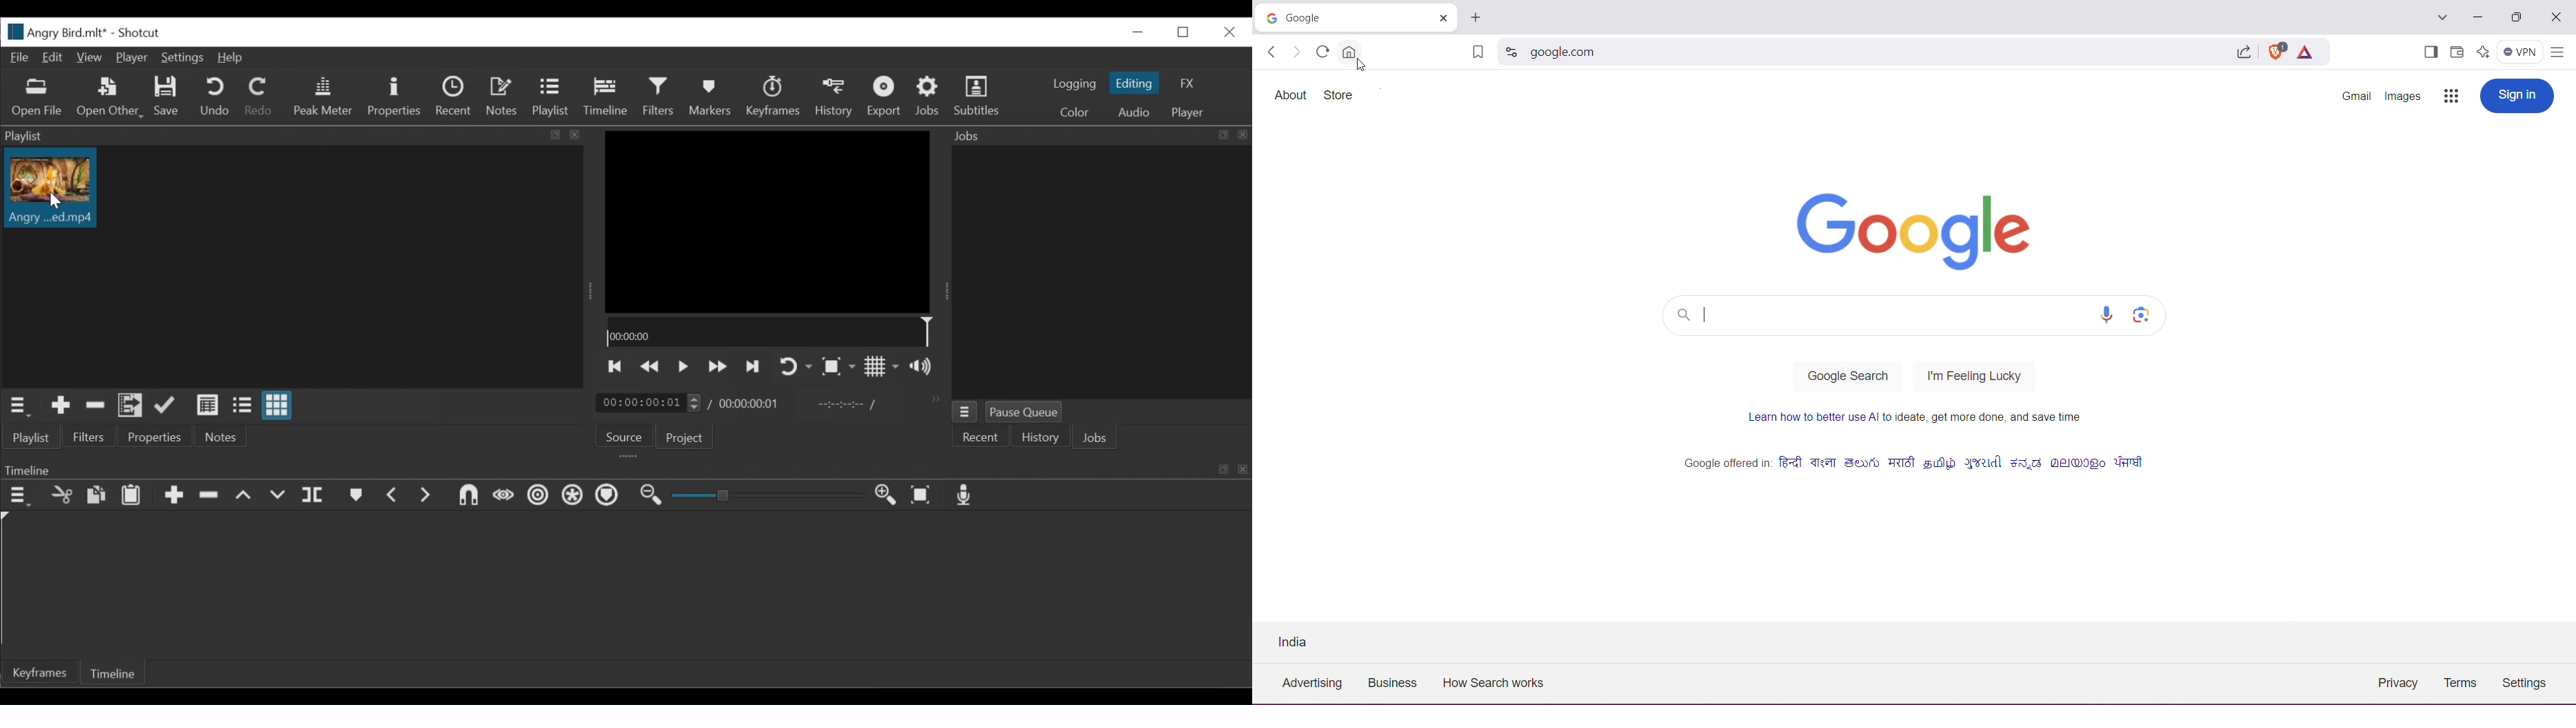 Image resolution: width=2576 pixels, height=728 pixels. I want to click on Append, so click(167, 406).